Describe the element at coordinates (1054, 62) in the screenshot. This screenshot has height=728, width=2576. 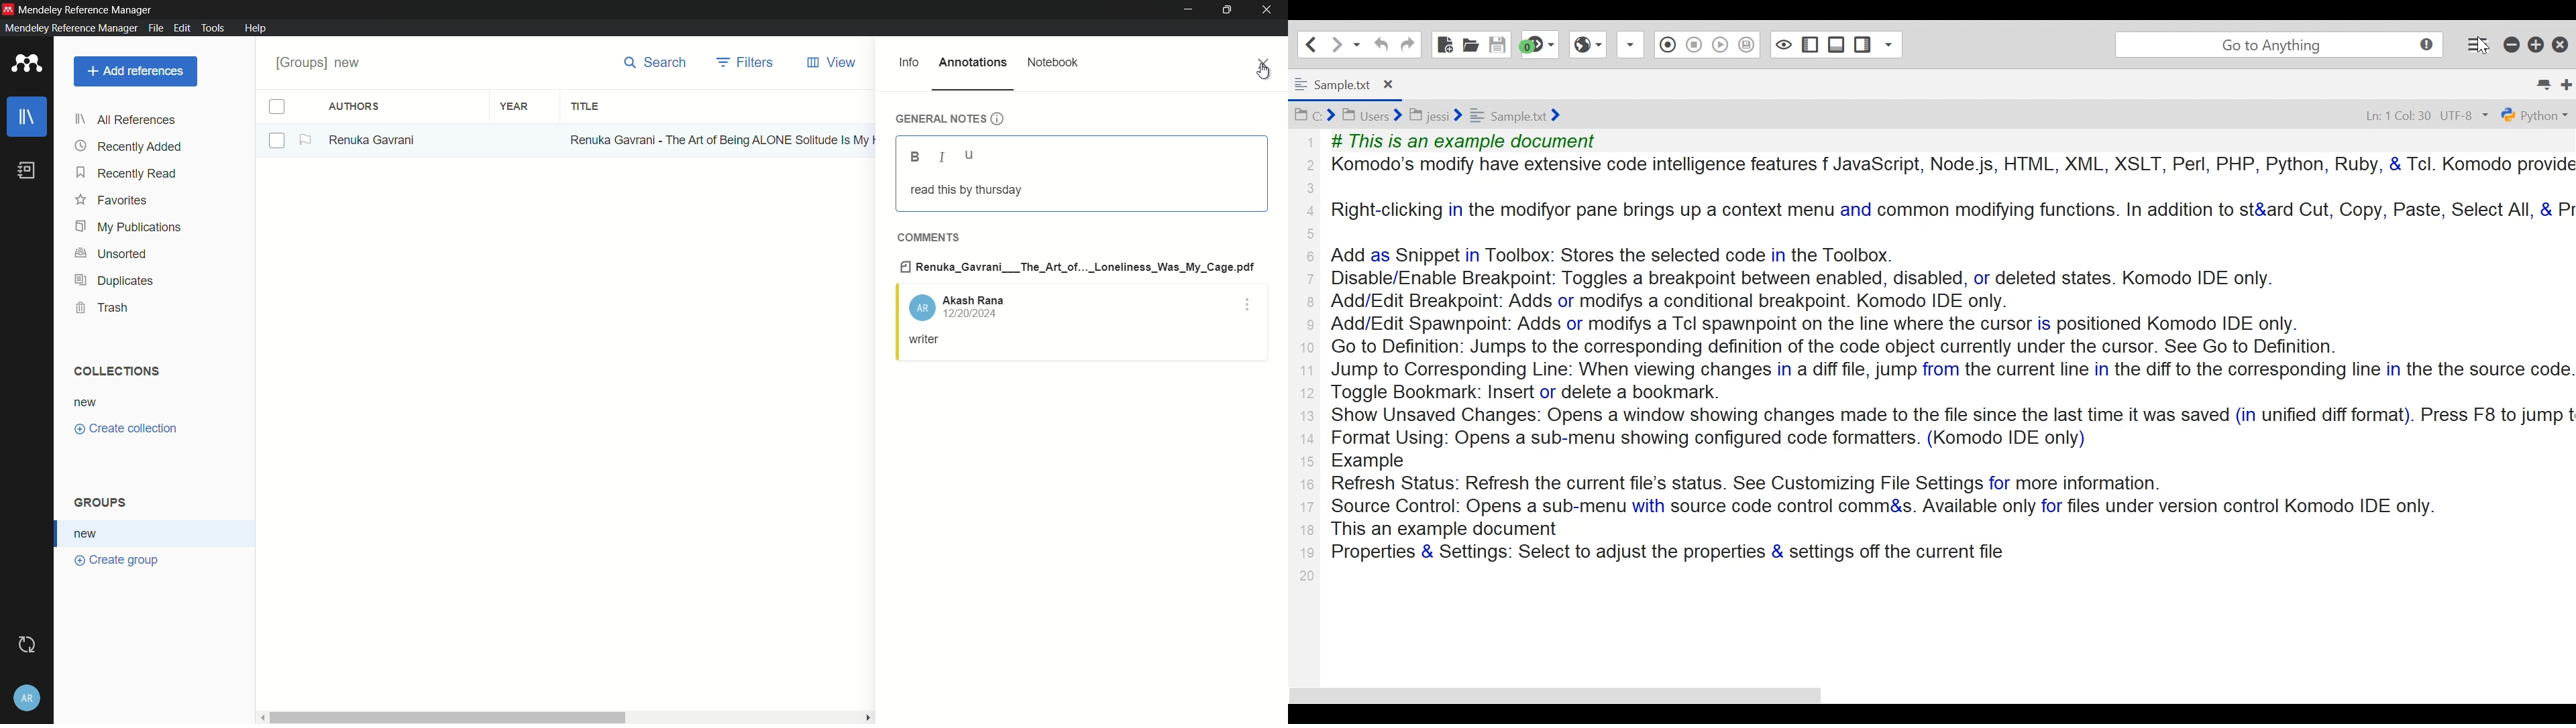
I see `notebook` at that location.